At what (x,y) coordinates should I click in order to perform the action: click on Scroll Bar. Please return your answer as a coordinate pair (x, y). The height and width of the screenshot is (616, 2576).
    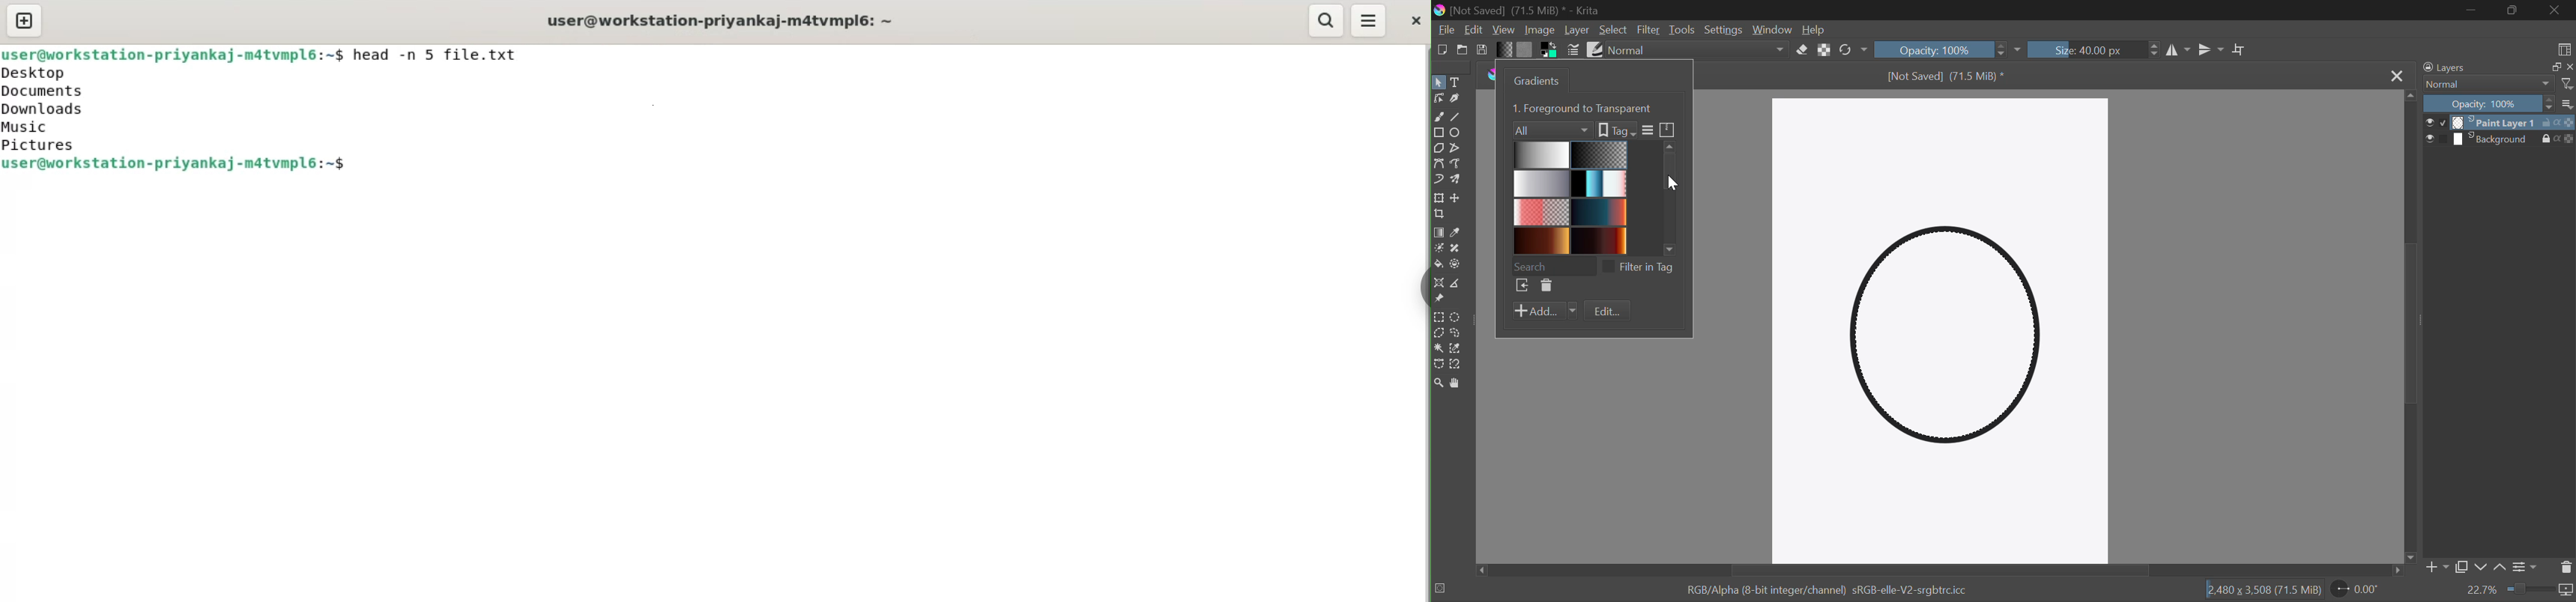
    Looking at the image, I should click on (2409, 329).